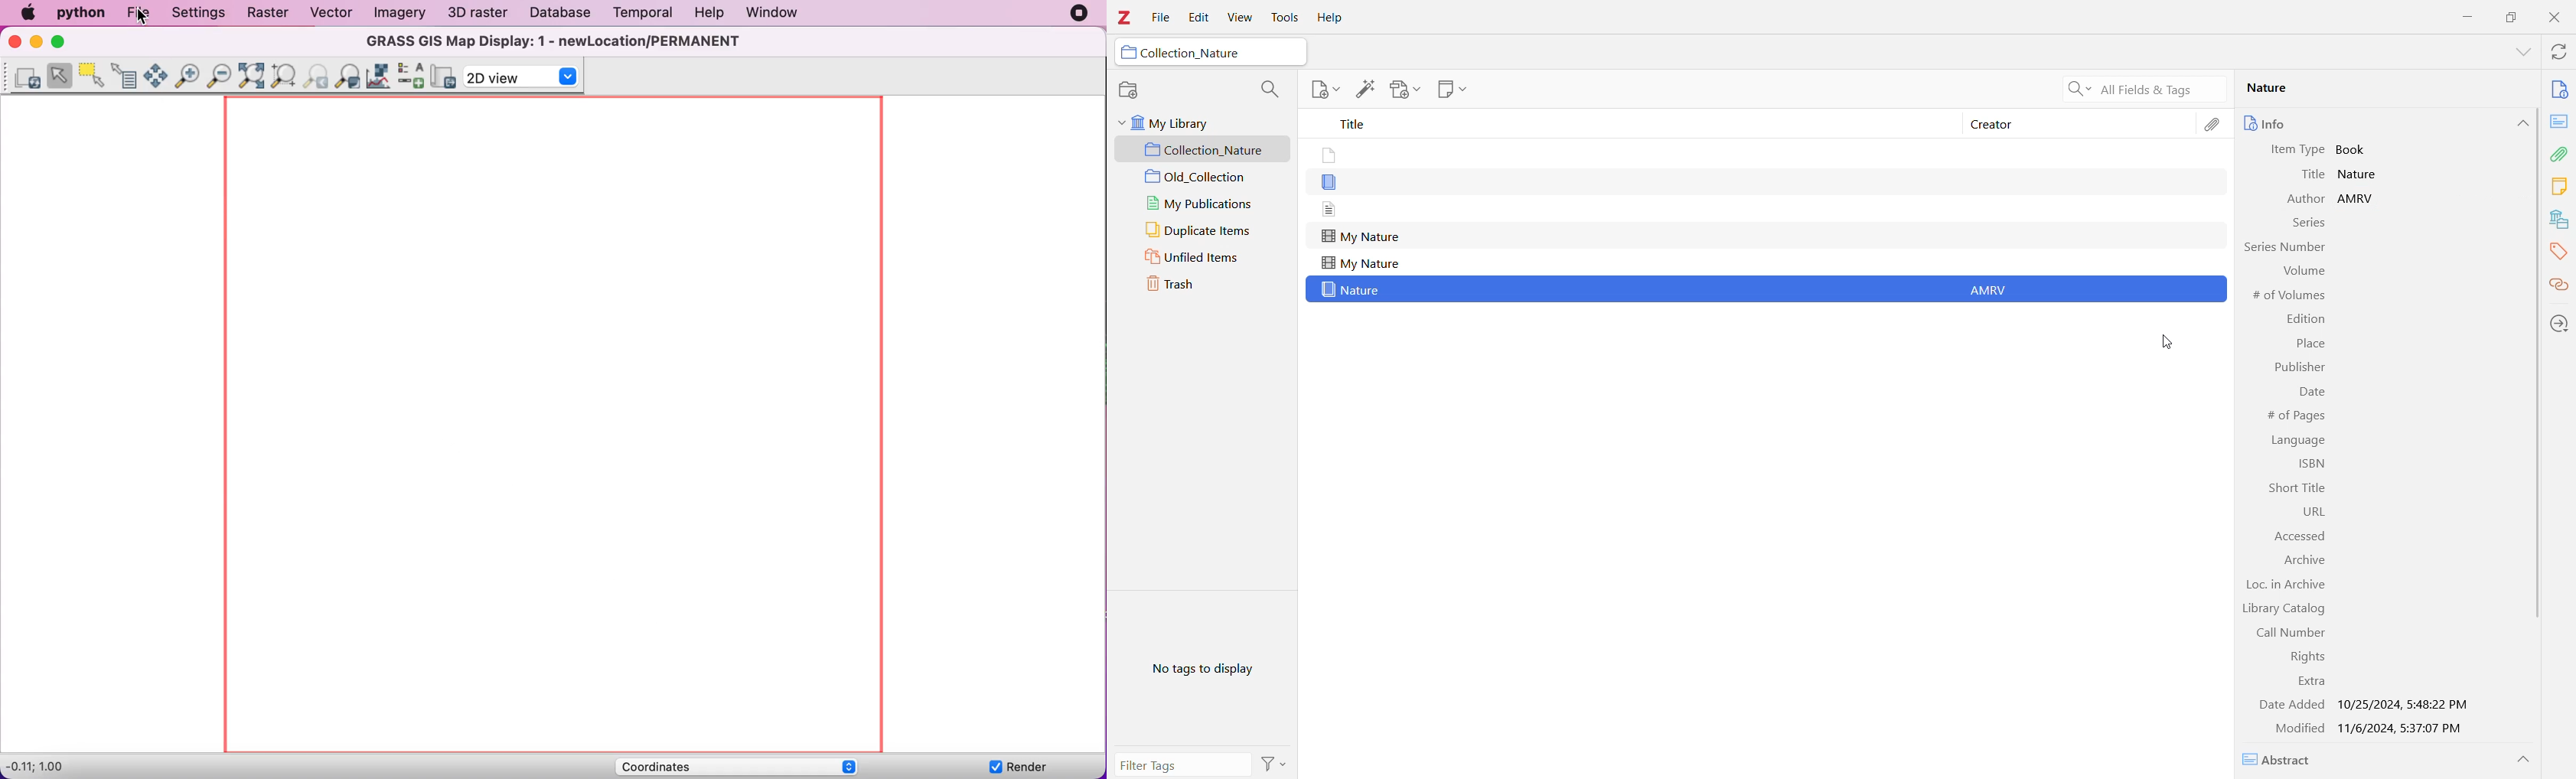  Describe the element at coordinates (2559, 324) in the screenshot. I see `Locate` at that location.